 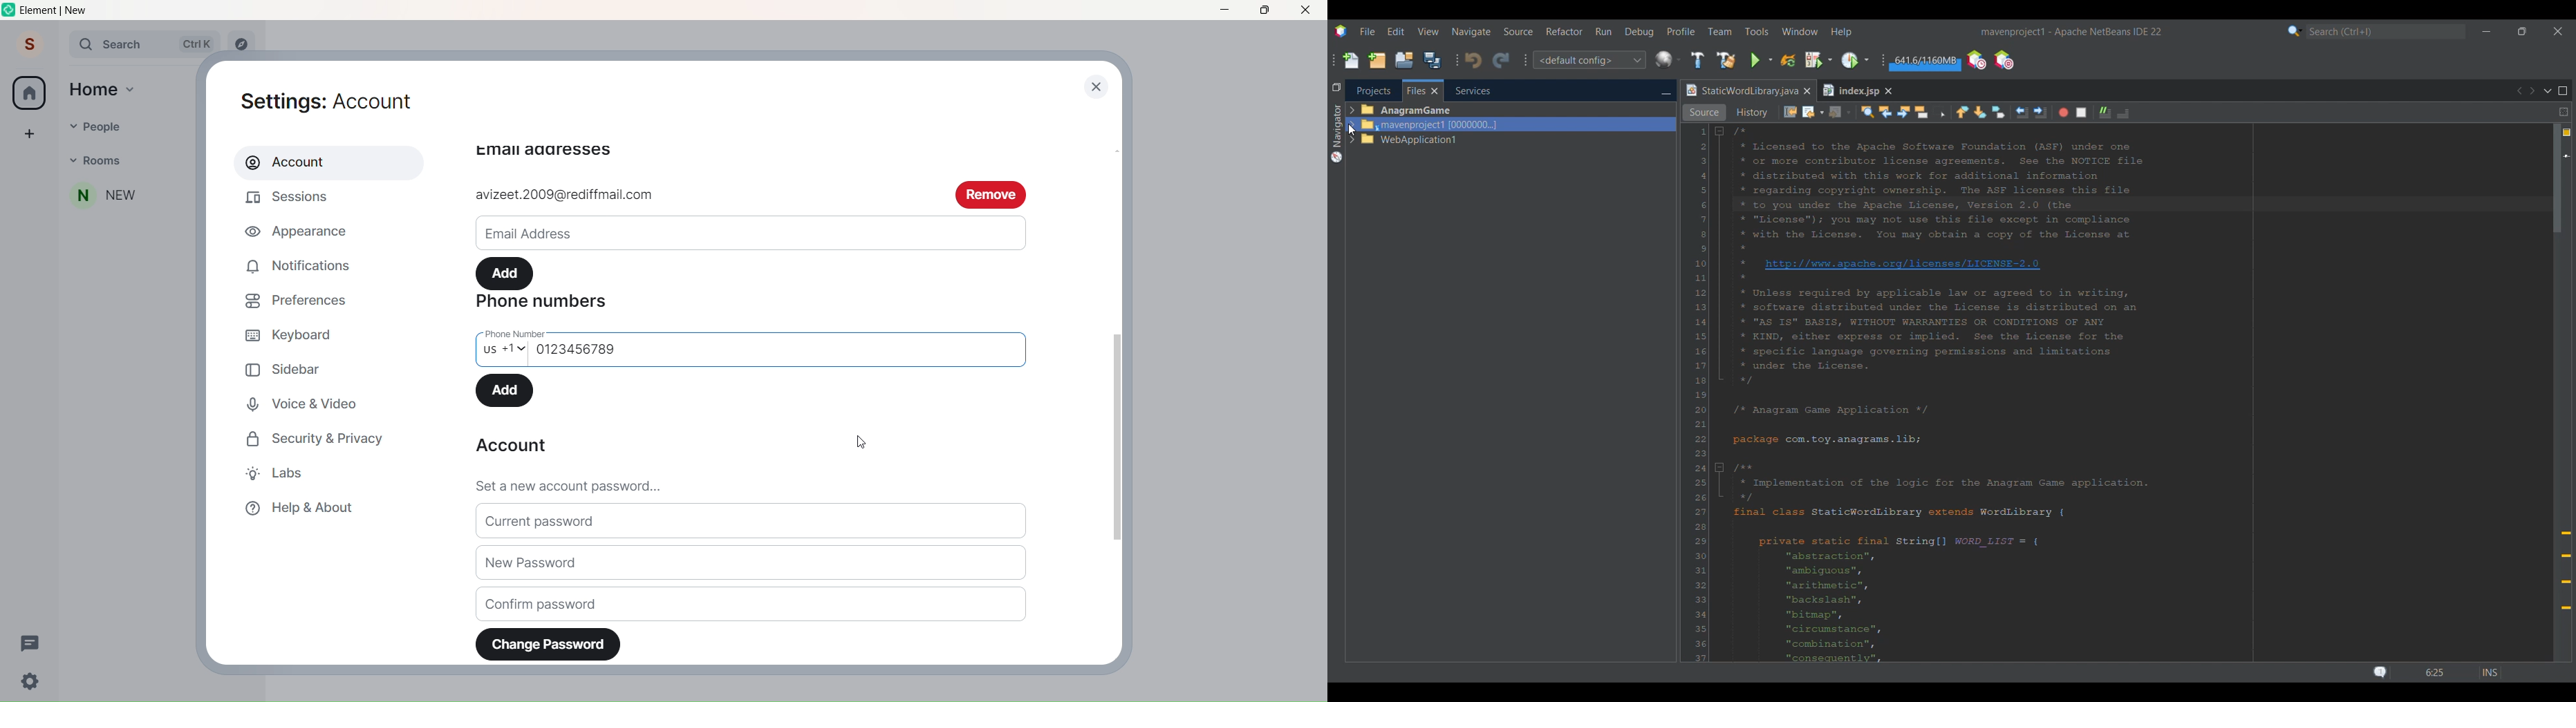 I want to click on Logo, so click(x=8, y=11).